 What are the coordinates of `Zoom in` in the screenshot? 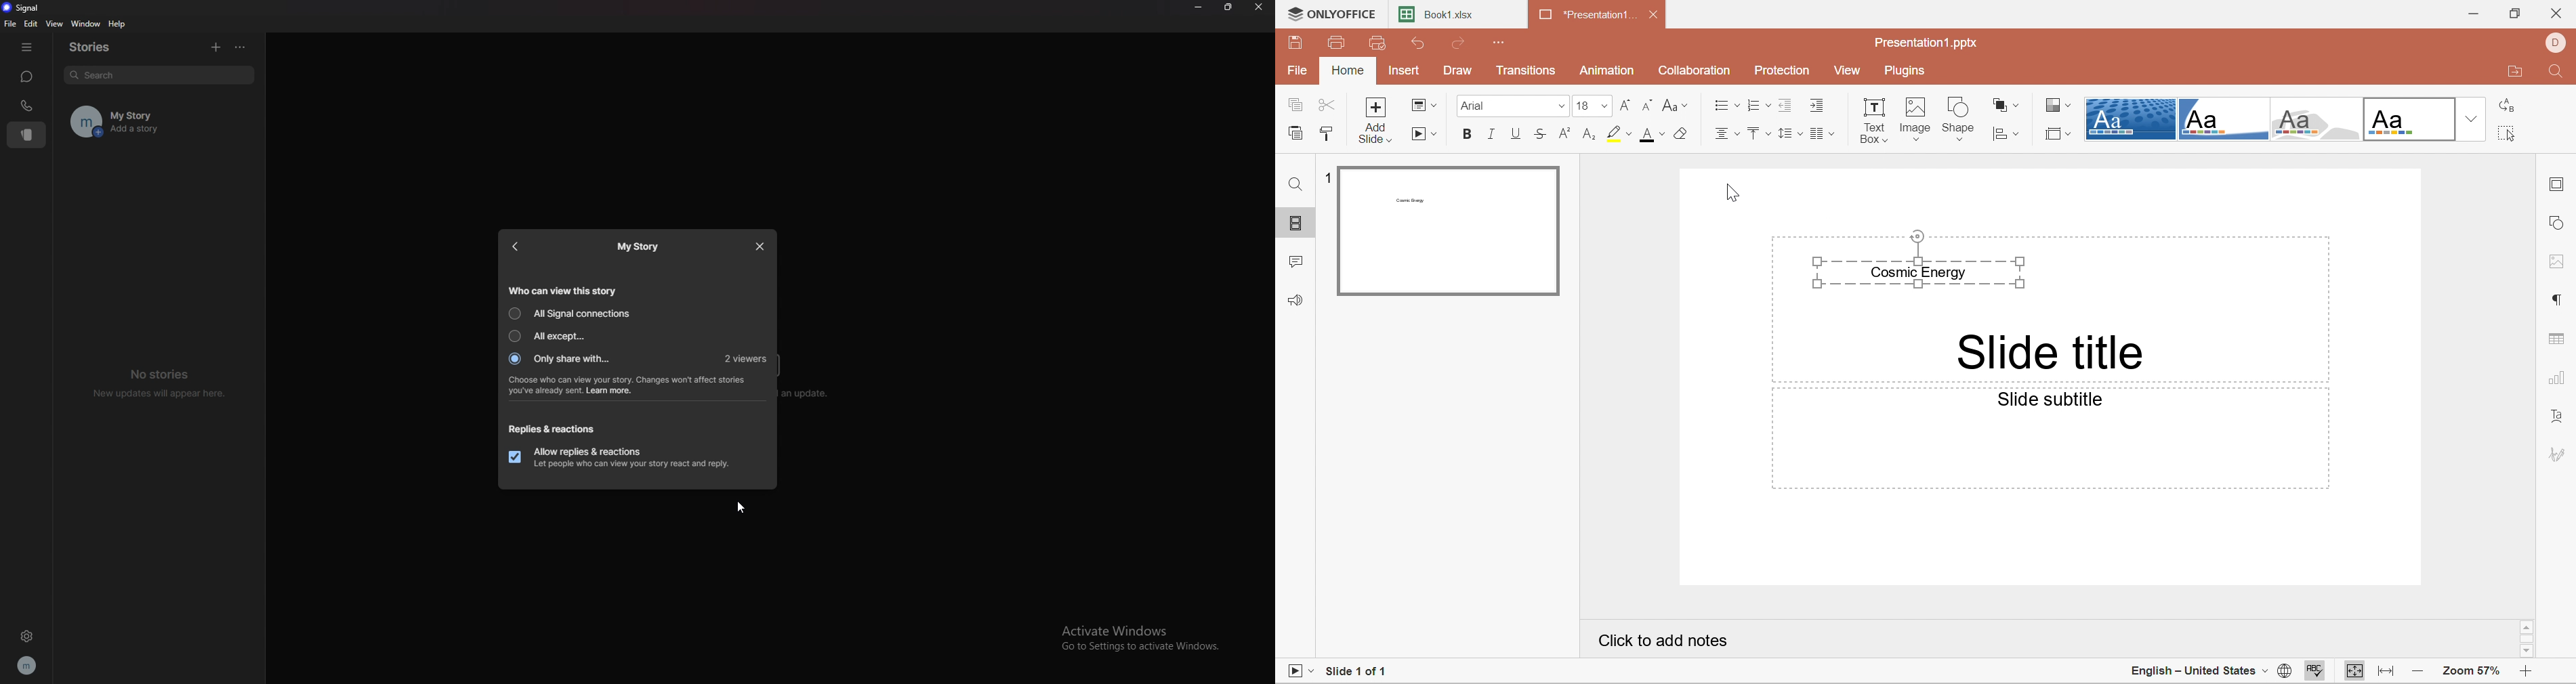 It's located at (2527, 670).